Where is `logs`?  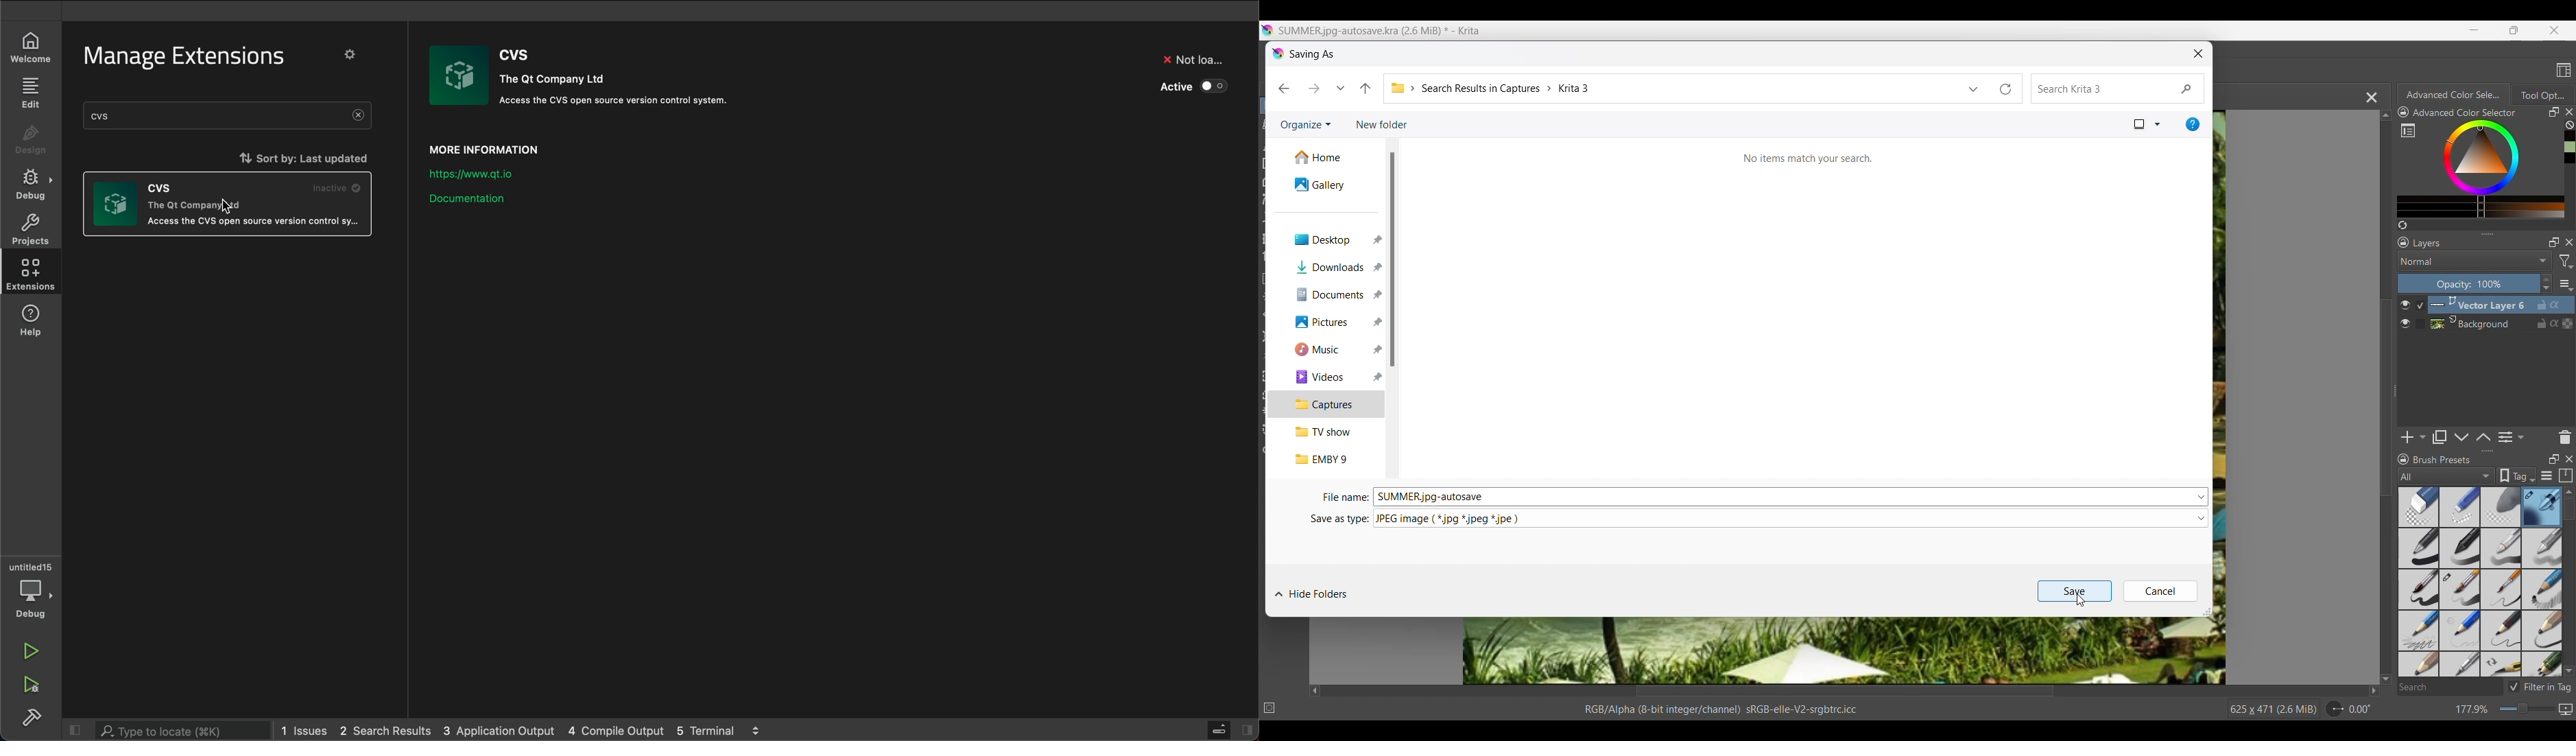 logs is located at coordinates (525, 730).